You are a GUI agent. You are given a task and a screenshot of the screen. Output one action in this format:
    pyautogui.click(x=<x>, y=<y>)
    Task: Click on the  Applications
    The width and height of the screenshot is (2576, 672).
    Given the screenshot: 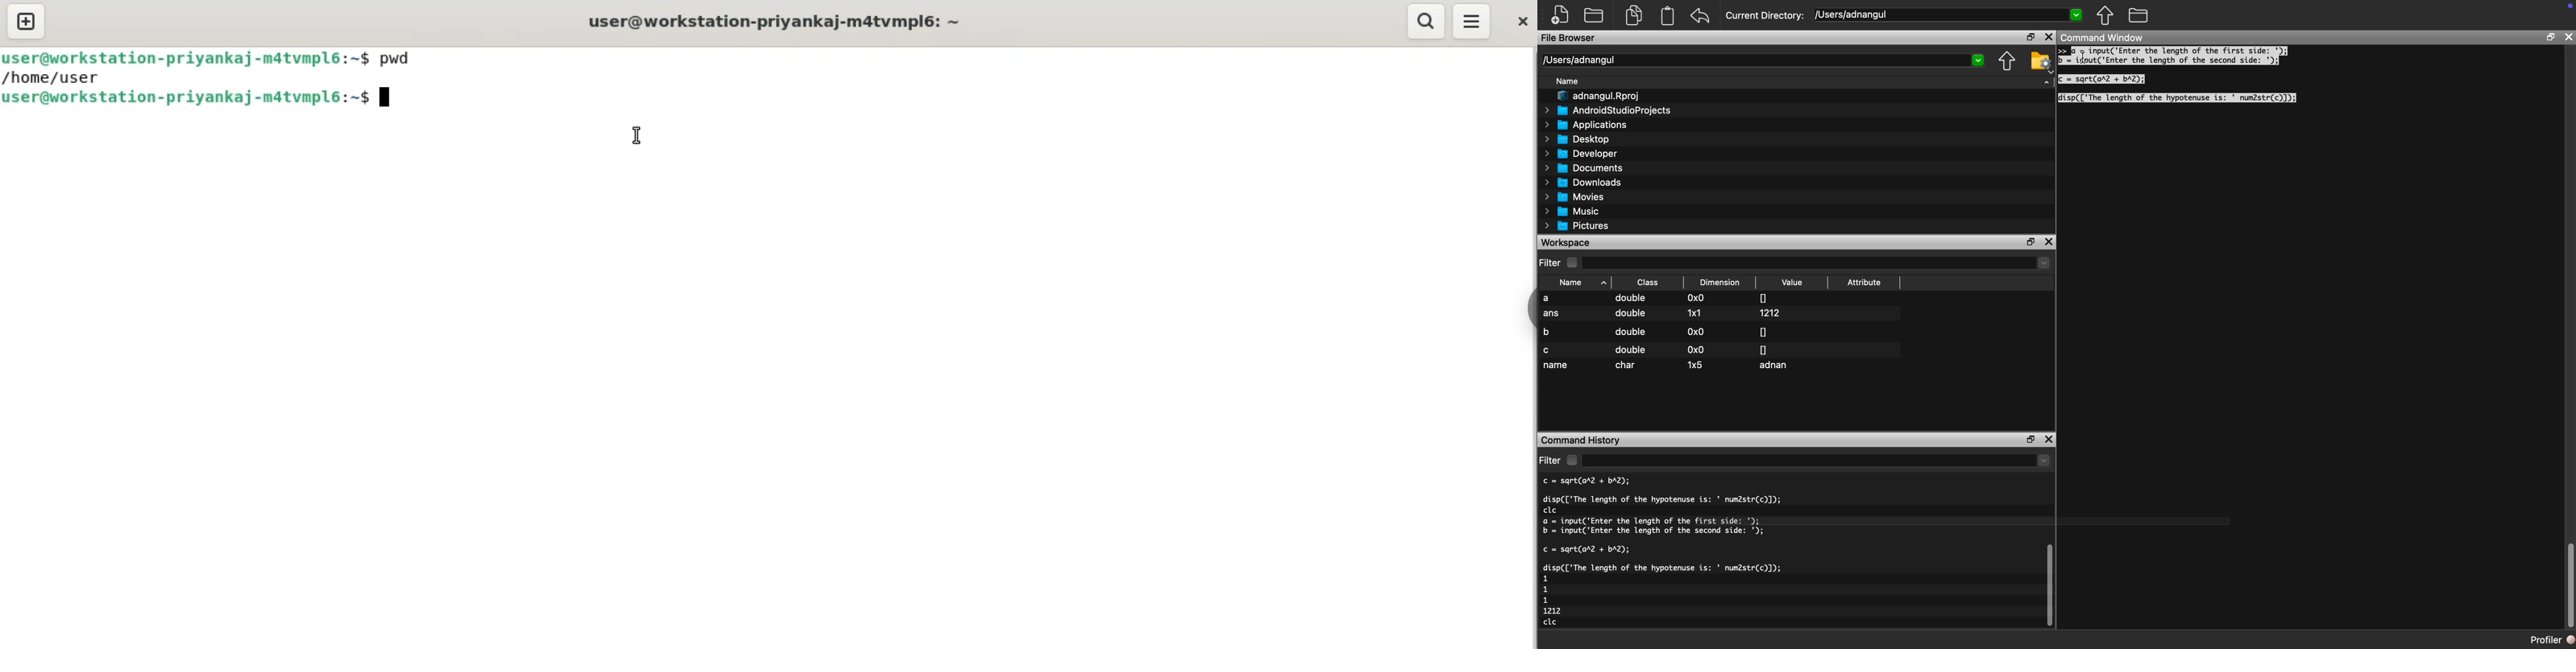 What is the action you would take?
    pyautogui.click(x=1590, y=124)
    